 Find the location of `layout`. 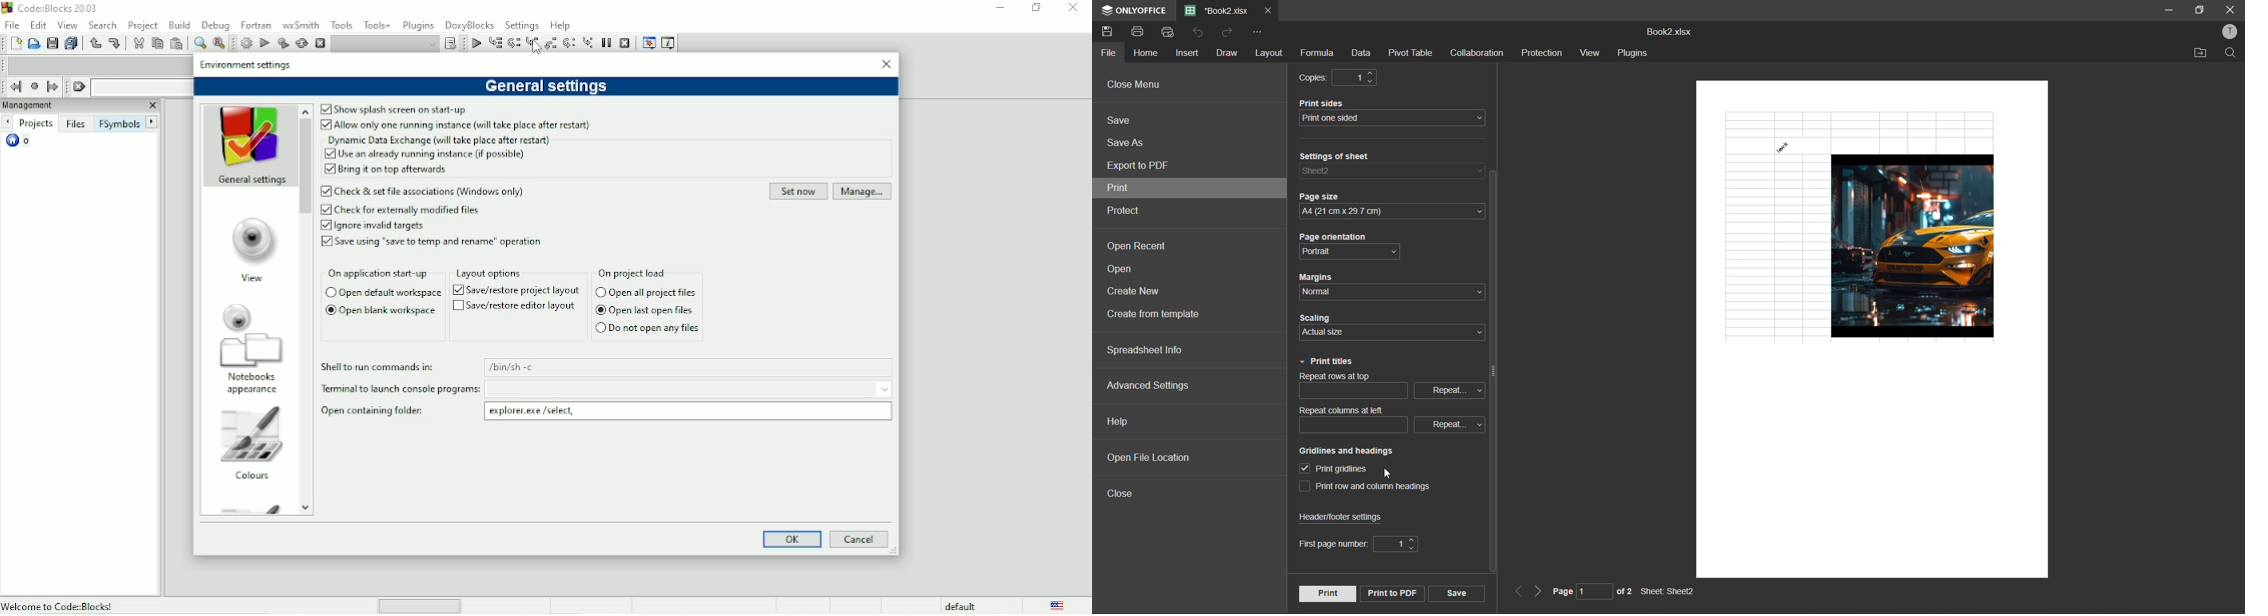

layout is located at coordinates (1272, 55).